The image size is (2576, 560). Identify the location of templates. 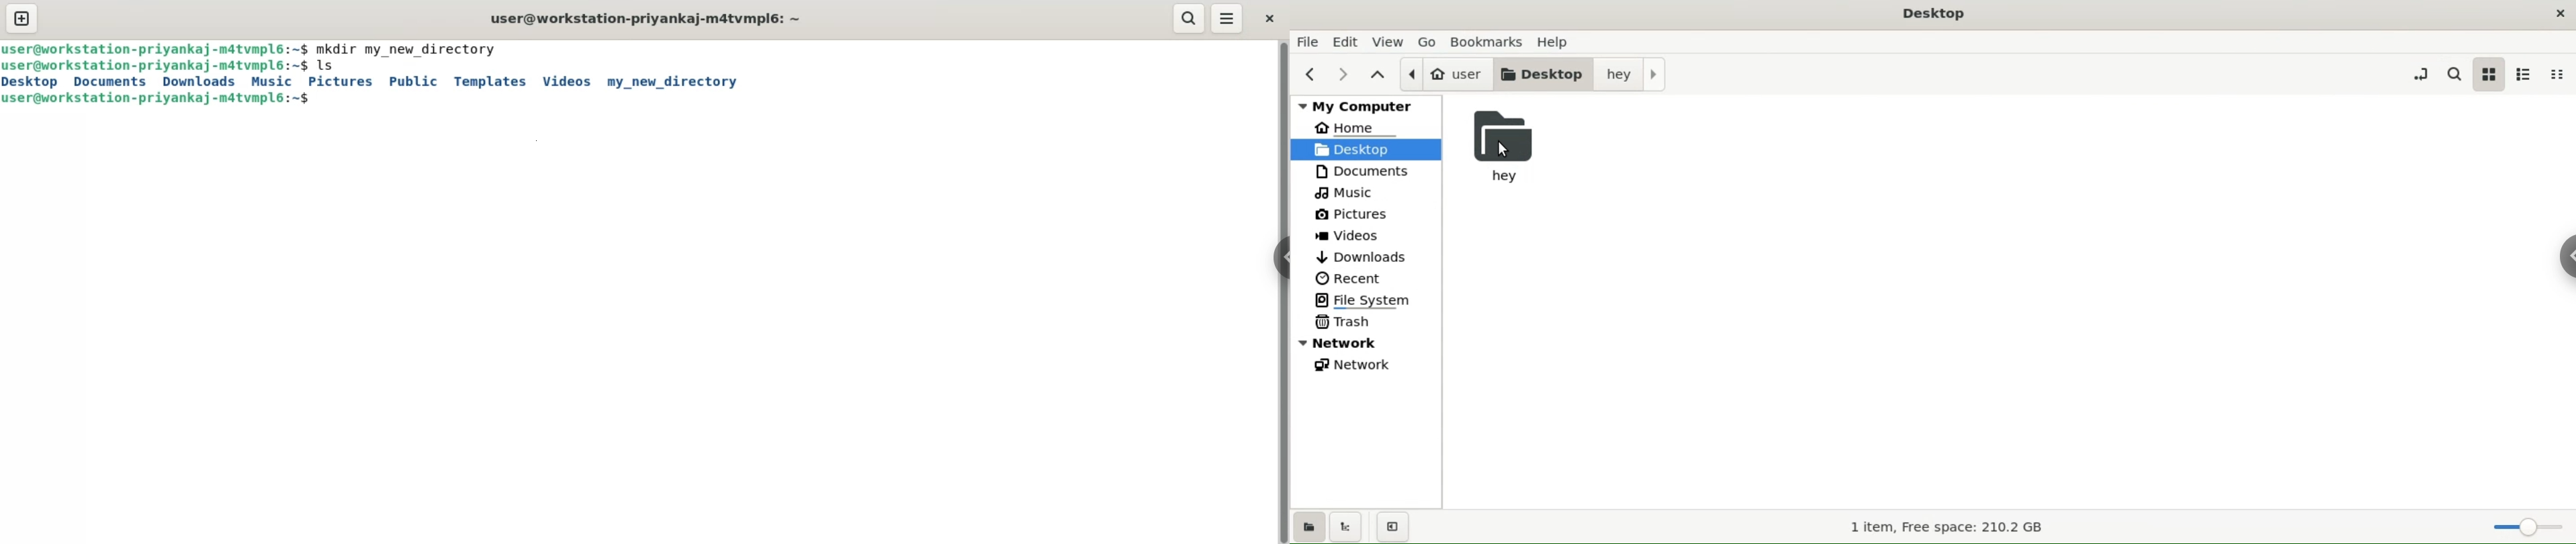
(494, 81).